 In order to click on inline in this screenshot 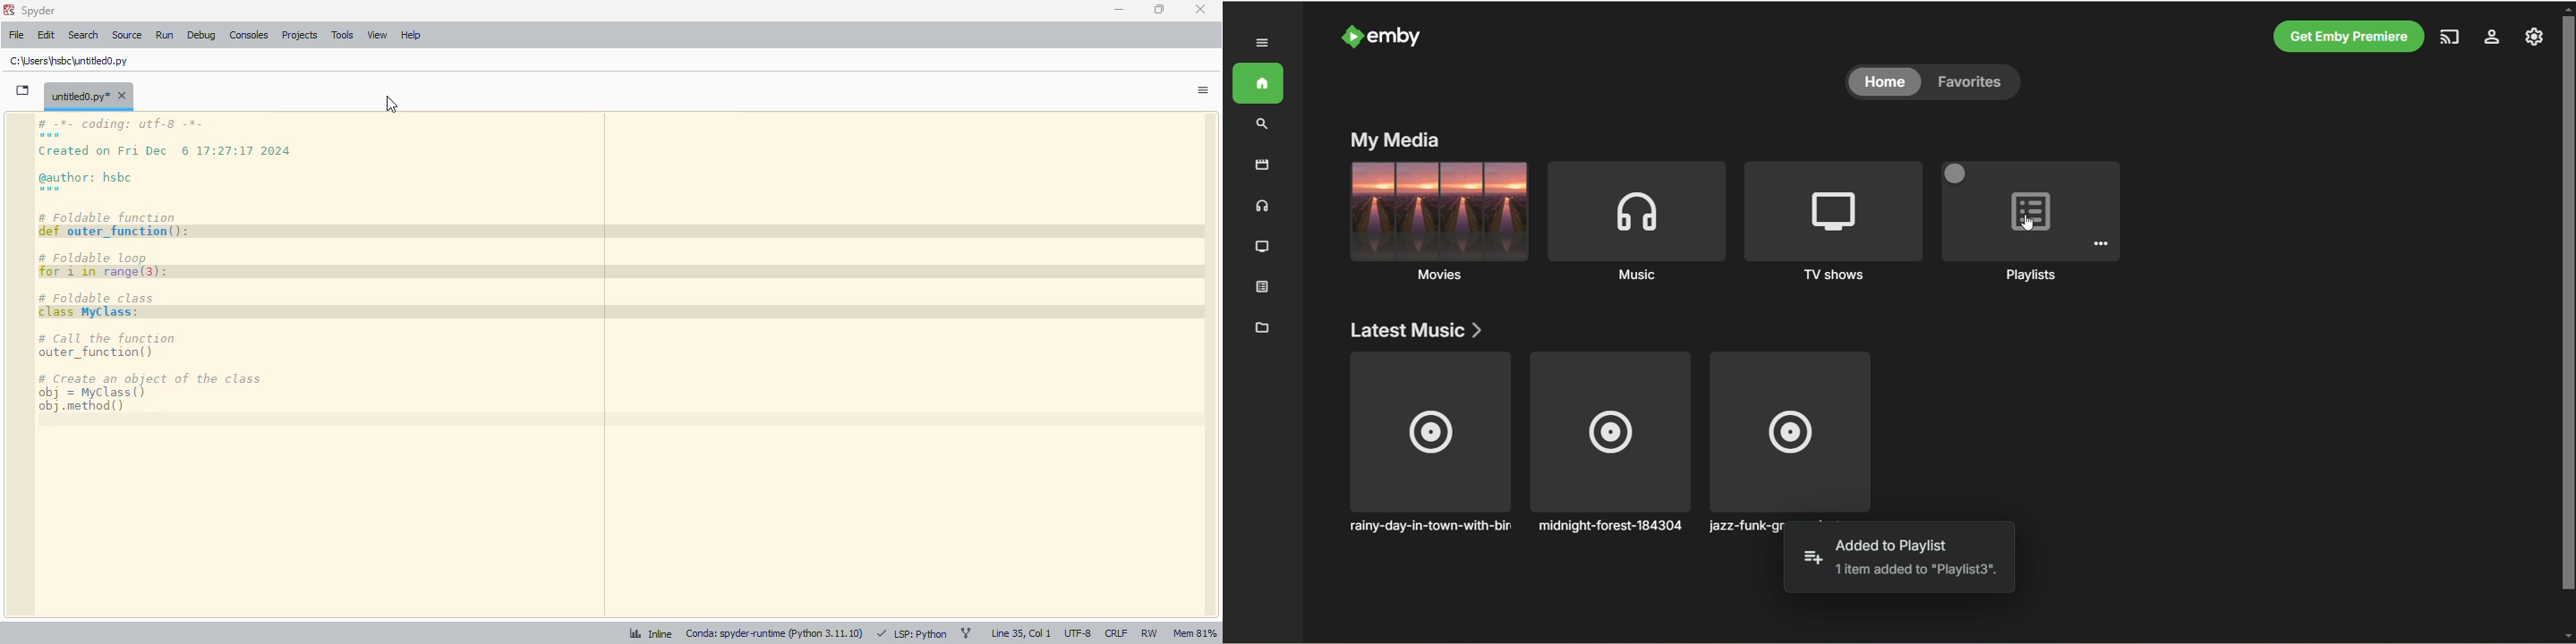, I will do `click(651, 633)`.